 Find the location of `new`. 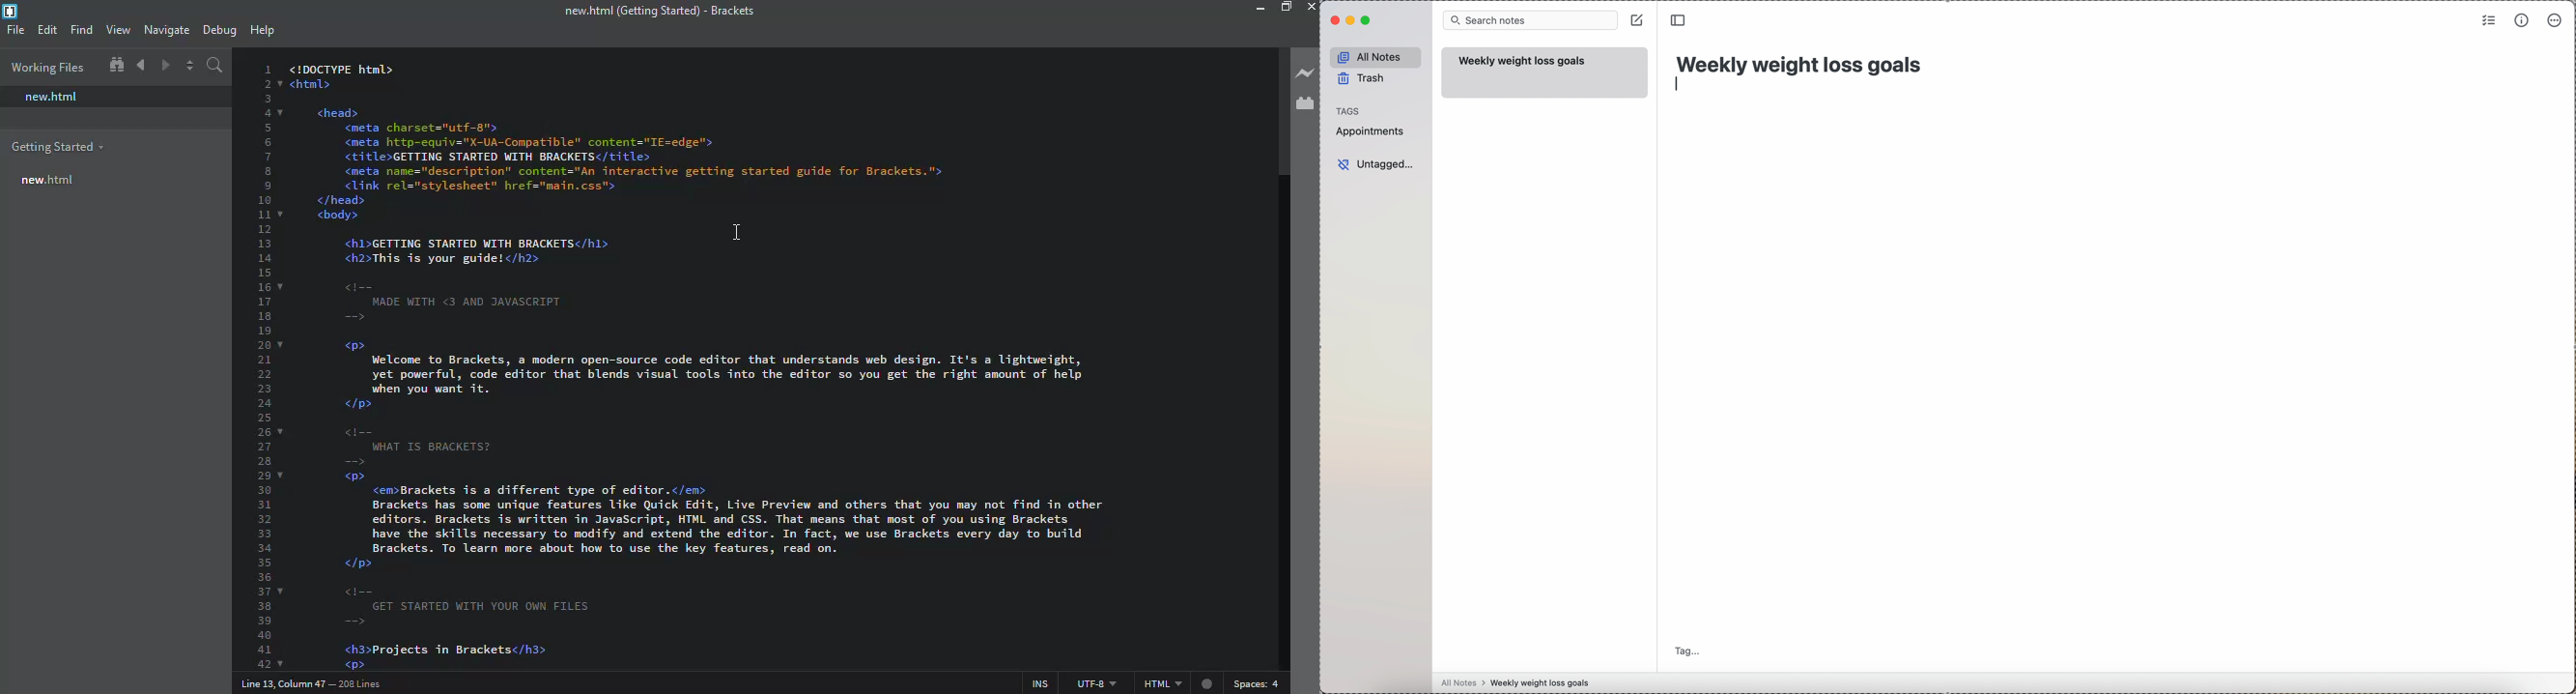

new is located at coordinates (48, 178).